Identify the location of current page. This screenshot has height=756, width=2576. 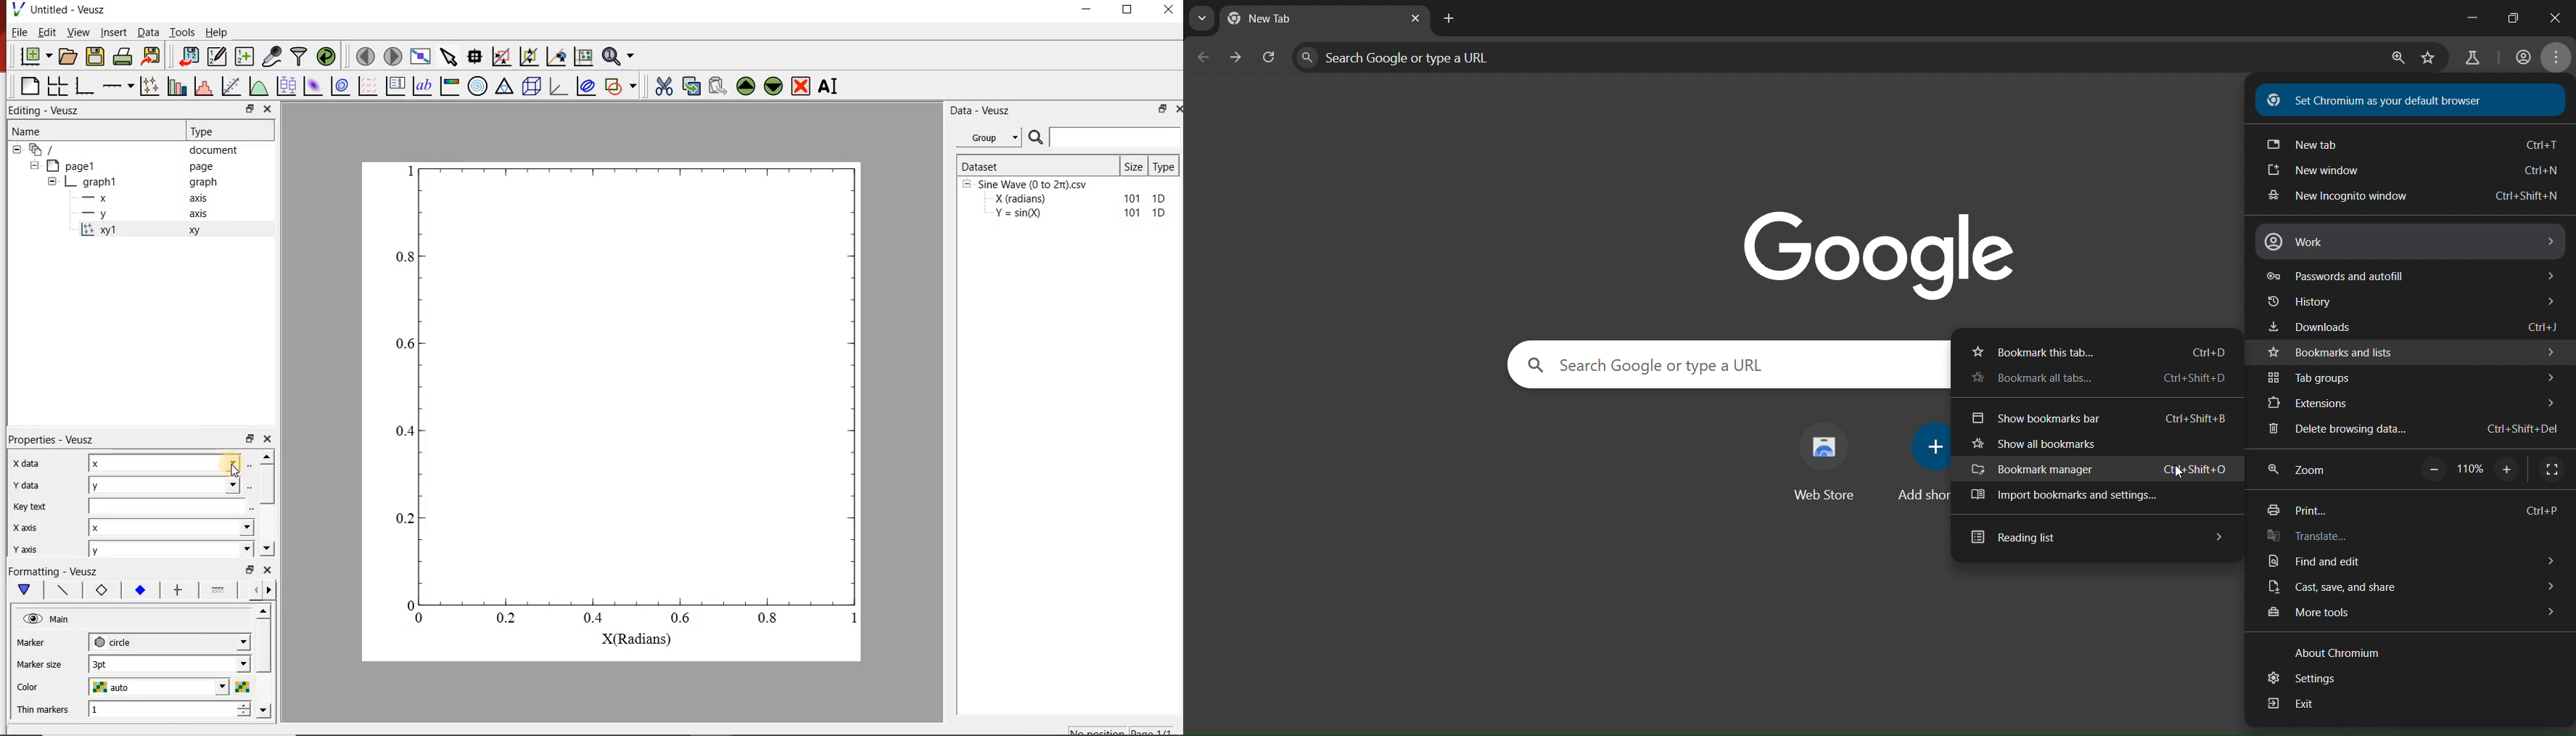
(1275, 20).